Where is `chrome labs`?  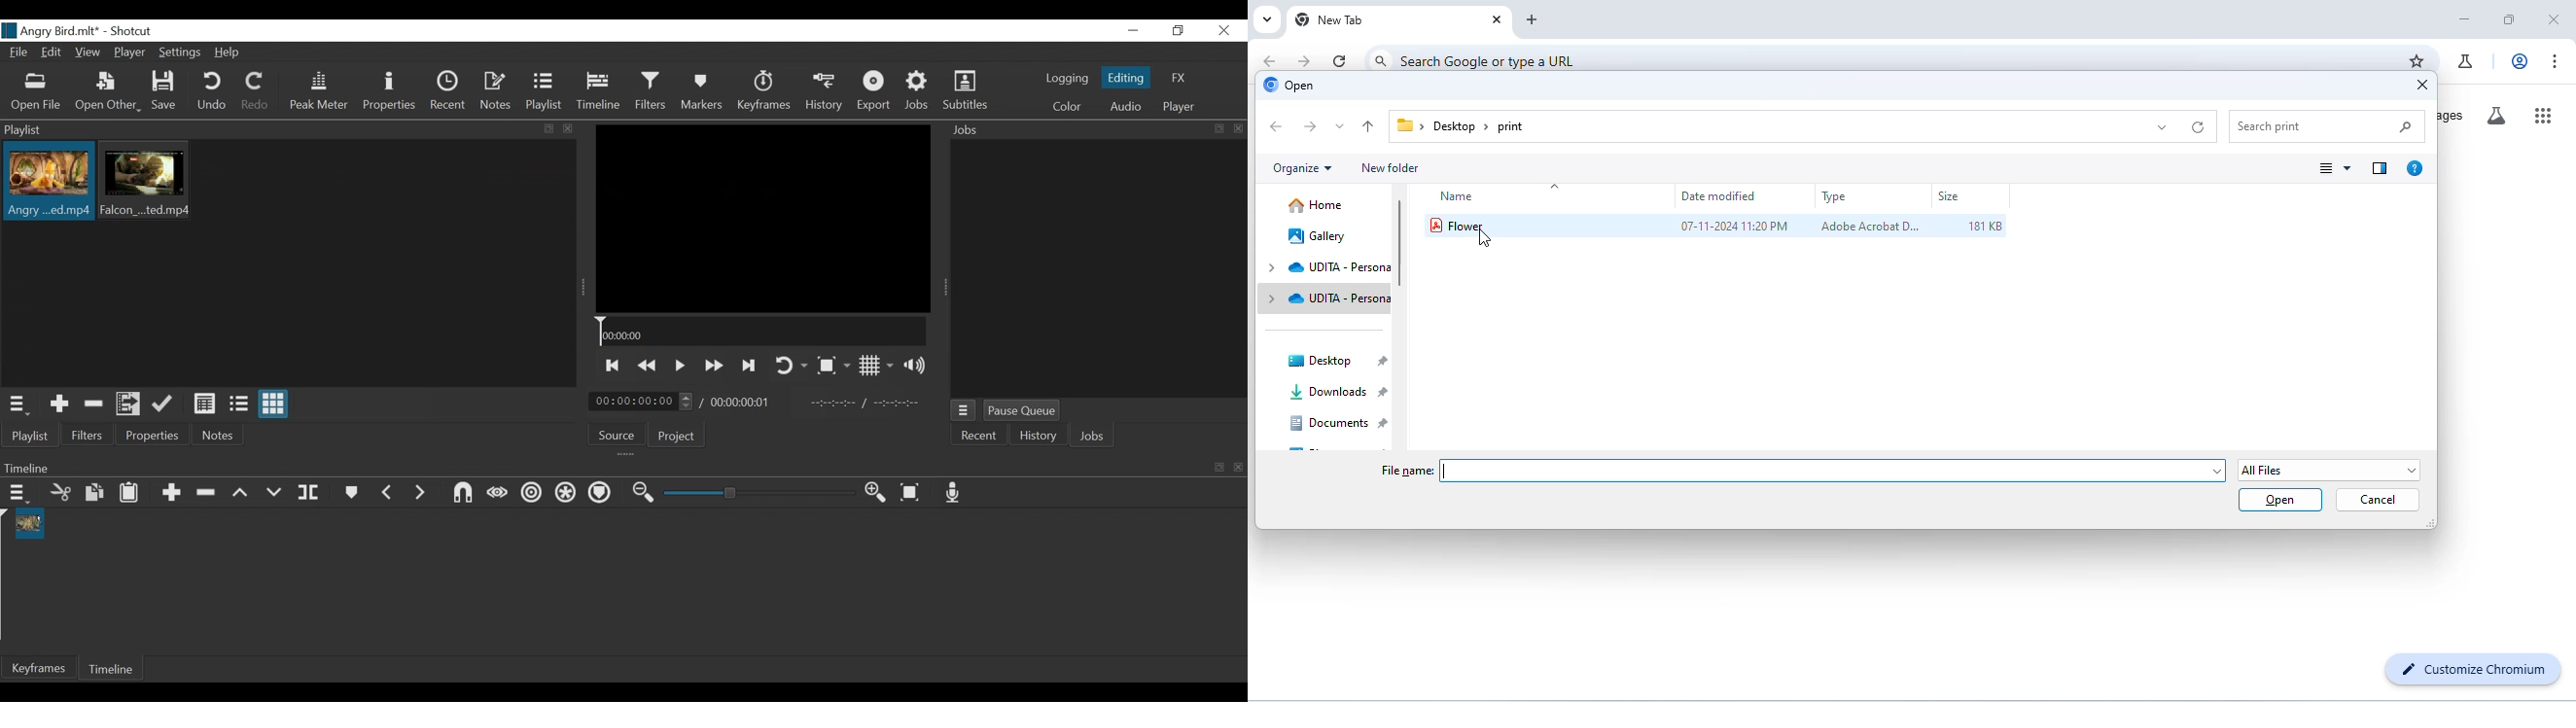 chrome labs is located at coordinates (2467, 64).